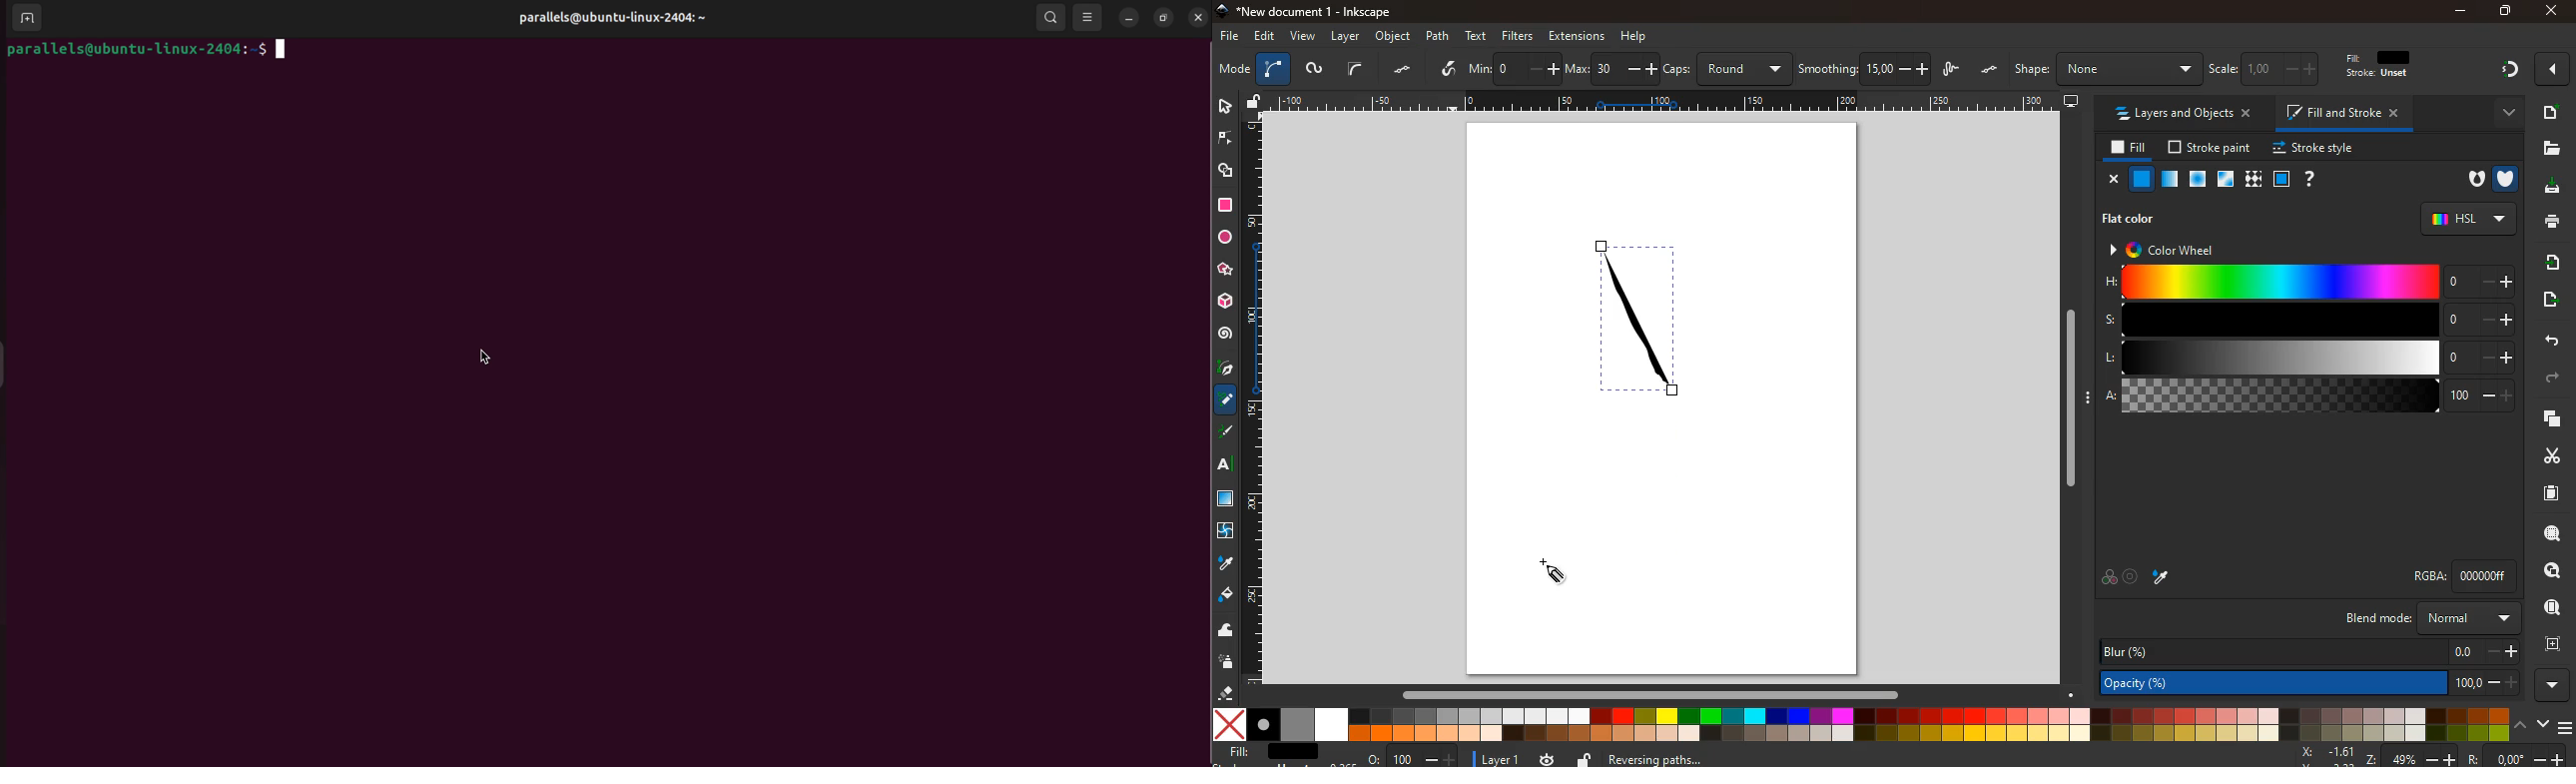  Describe the element at coordinates (1549, 69) in the screenshot. I see `object to path` at that location.